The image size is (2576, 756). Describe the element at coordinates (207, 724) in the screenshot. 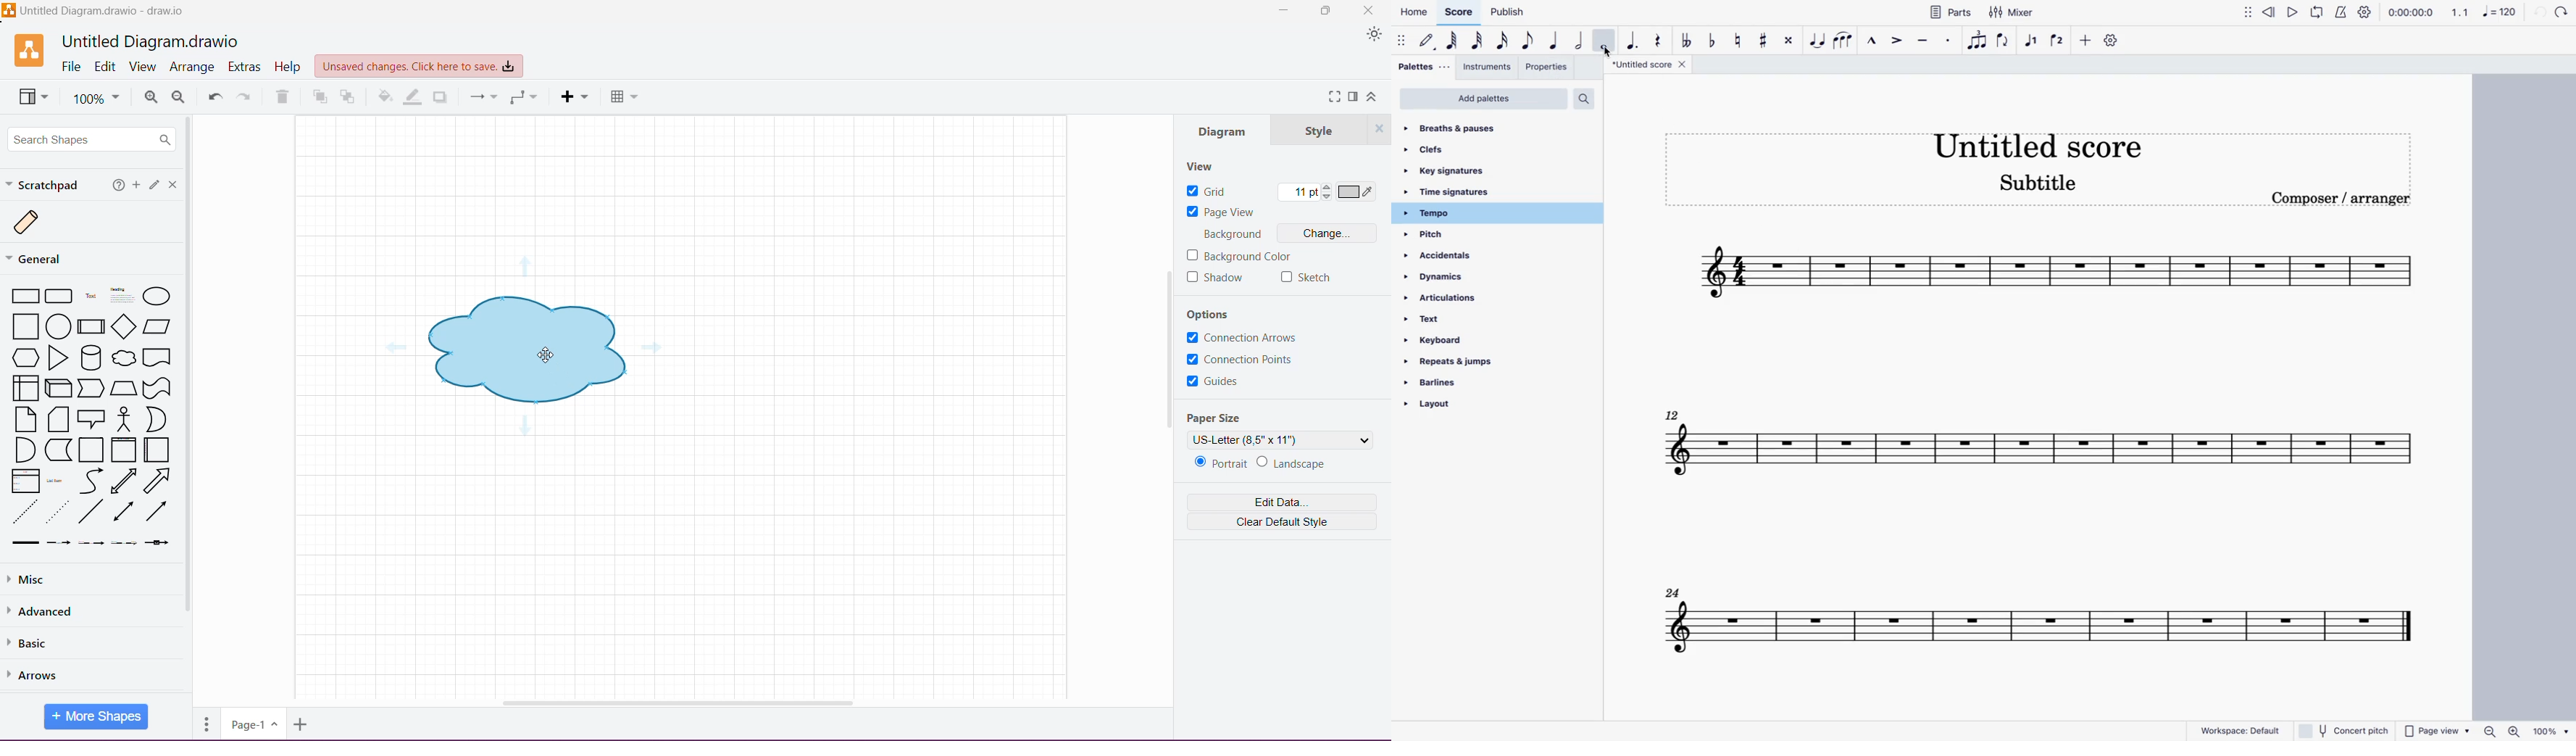

I see `Pages` at that location.